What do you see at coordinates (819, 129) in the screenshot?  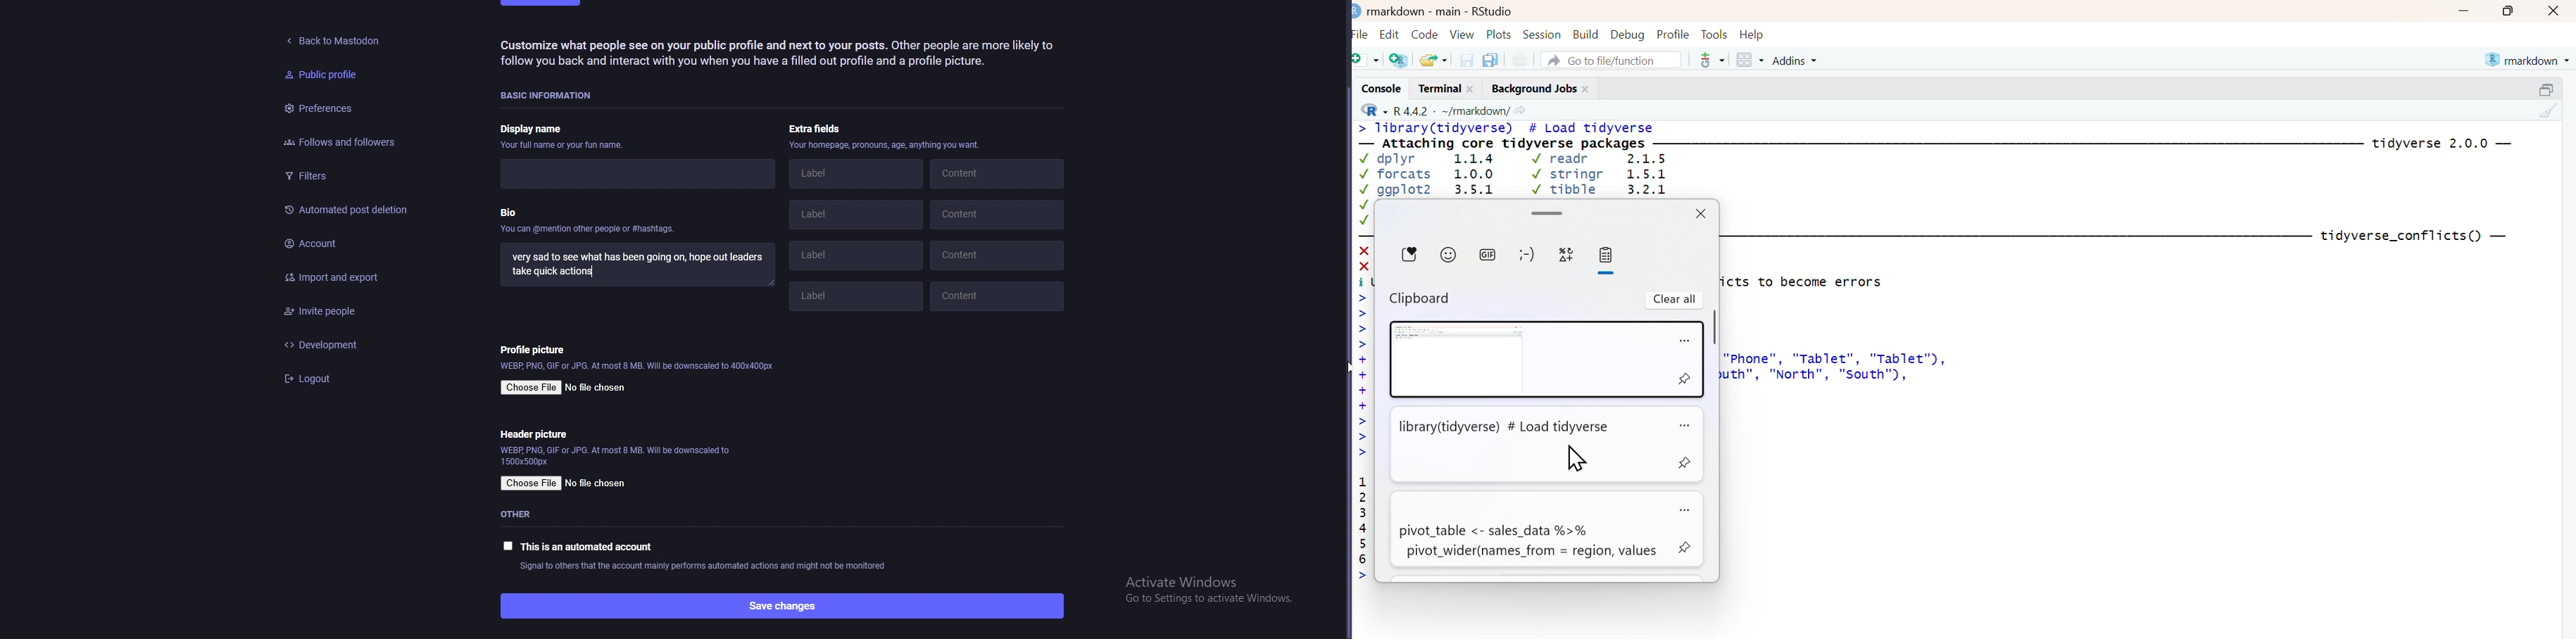 I see `extra fields` at bounding box center [819, 129].